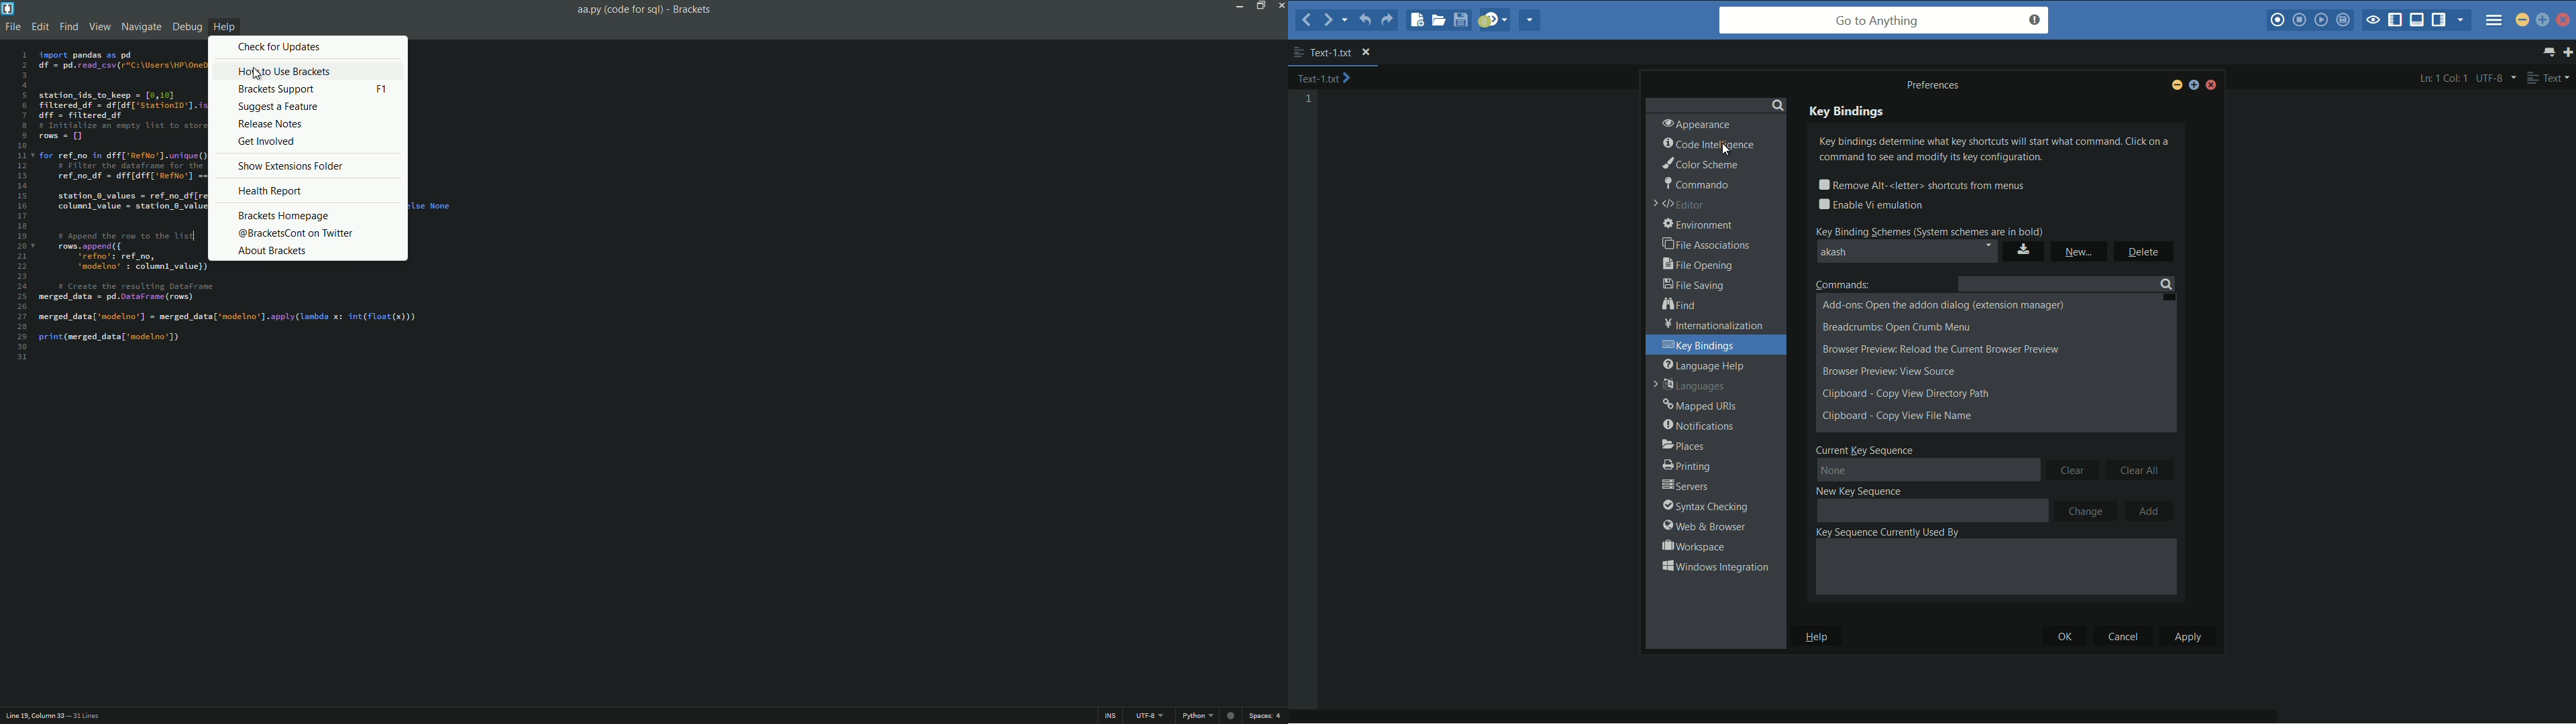 Image resolution: width=2576 pixels, height=728 pixels. Describe the element at coordinates (2300, 21) in the screenshot. I see `stop macro` at that location.